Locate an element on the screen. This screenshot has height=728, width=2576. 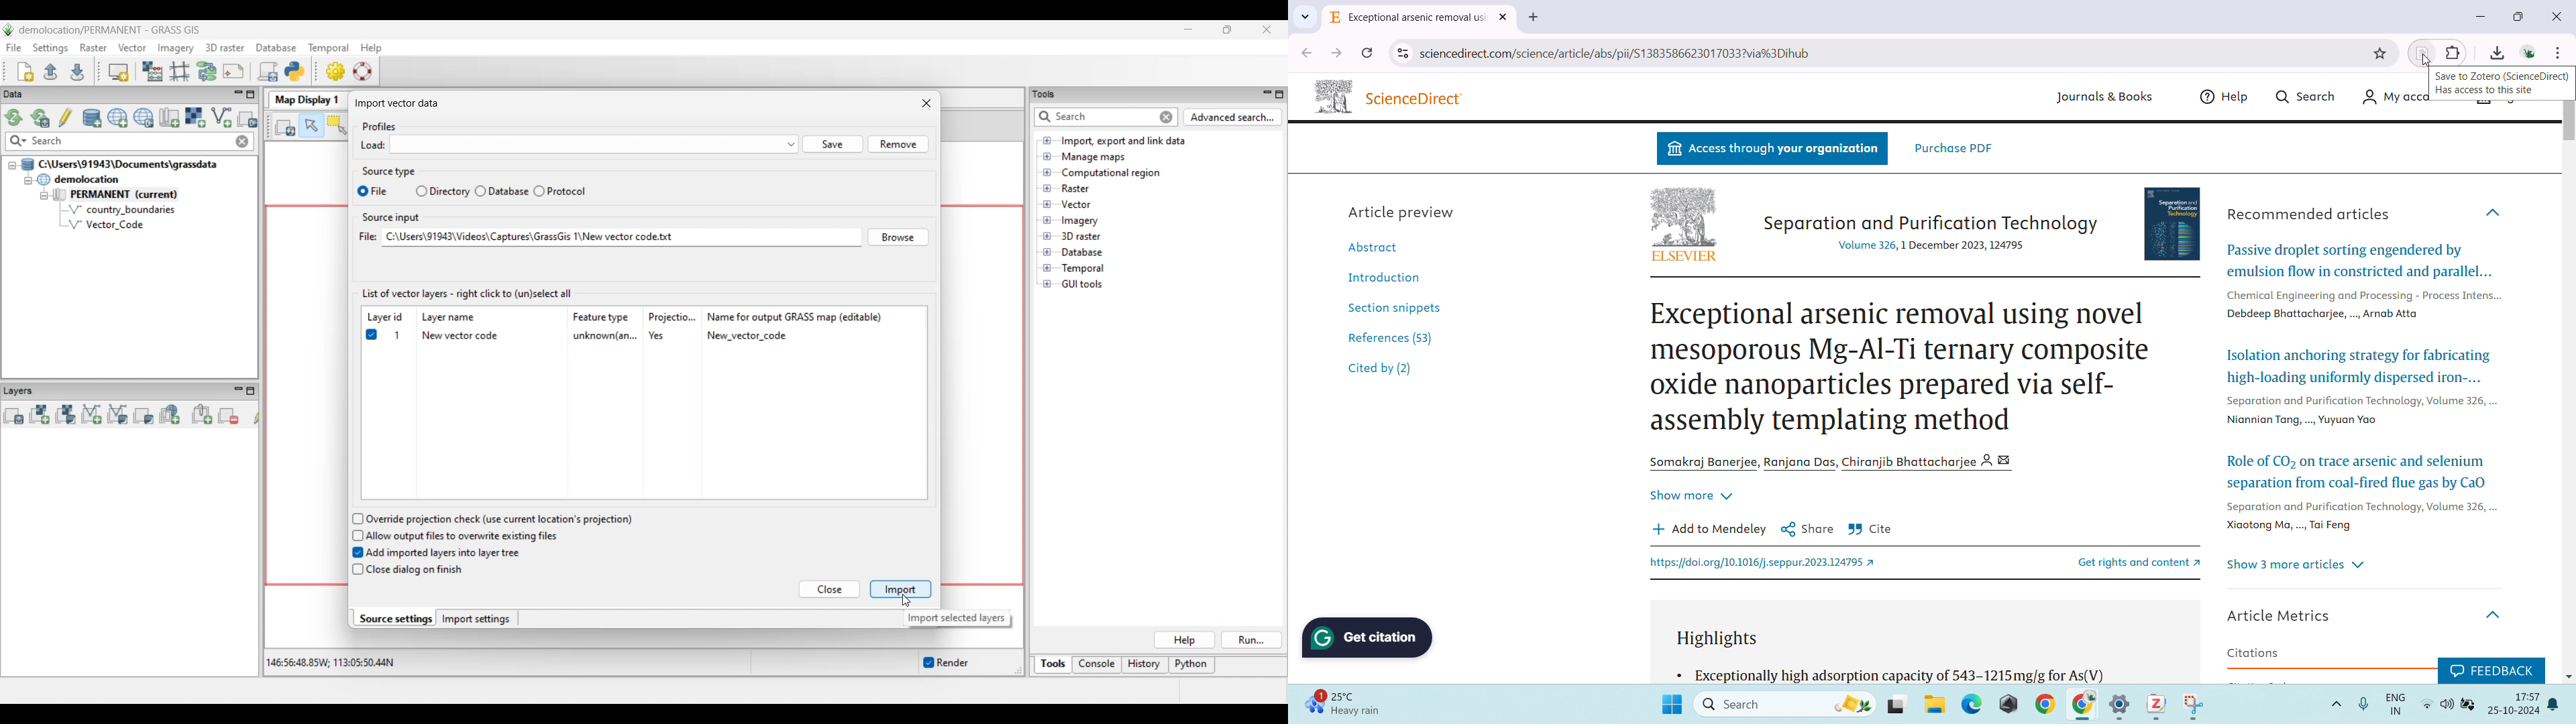
Help is located at coordinates (1184, 640).